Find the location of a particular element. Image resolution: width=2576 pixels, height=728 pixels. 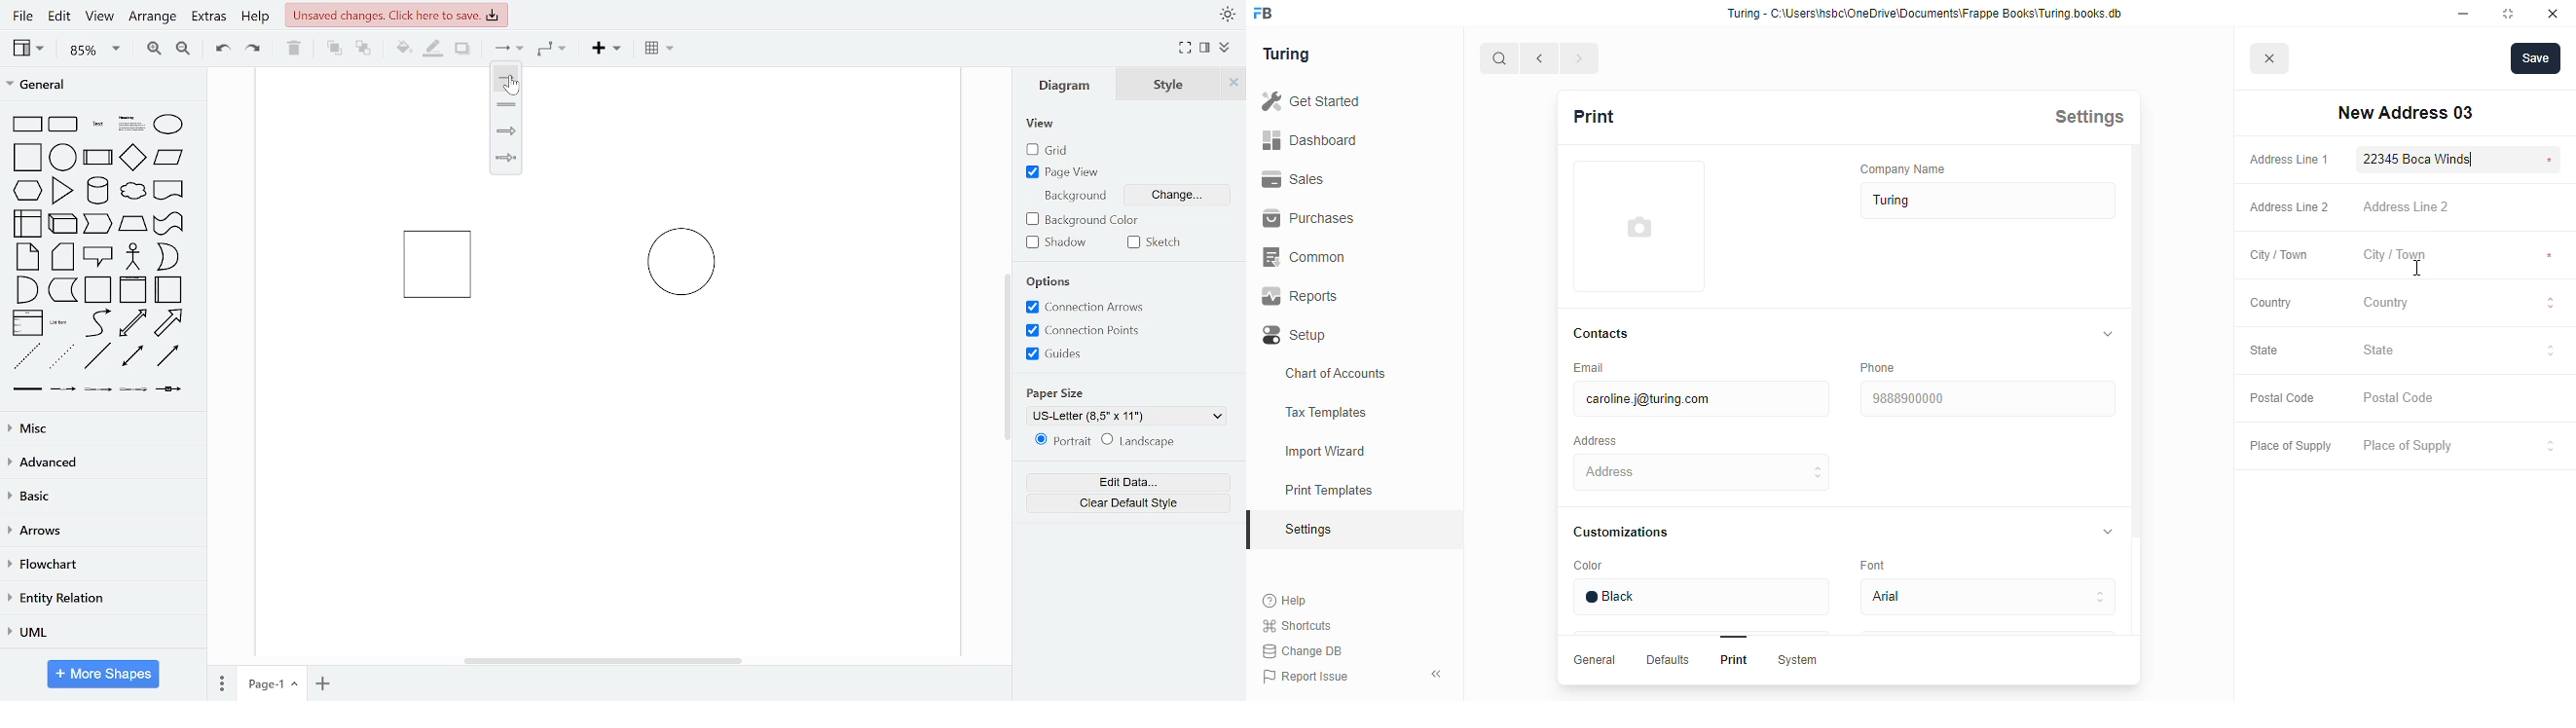

hexagon is located at coordinates (31, 192).